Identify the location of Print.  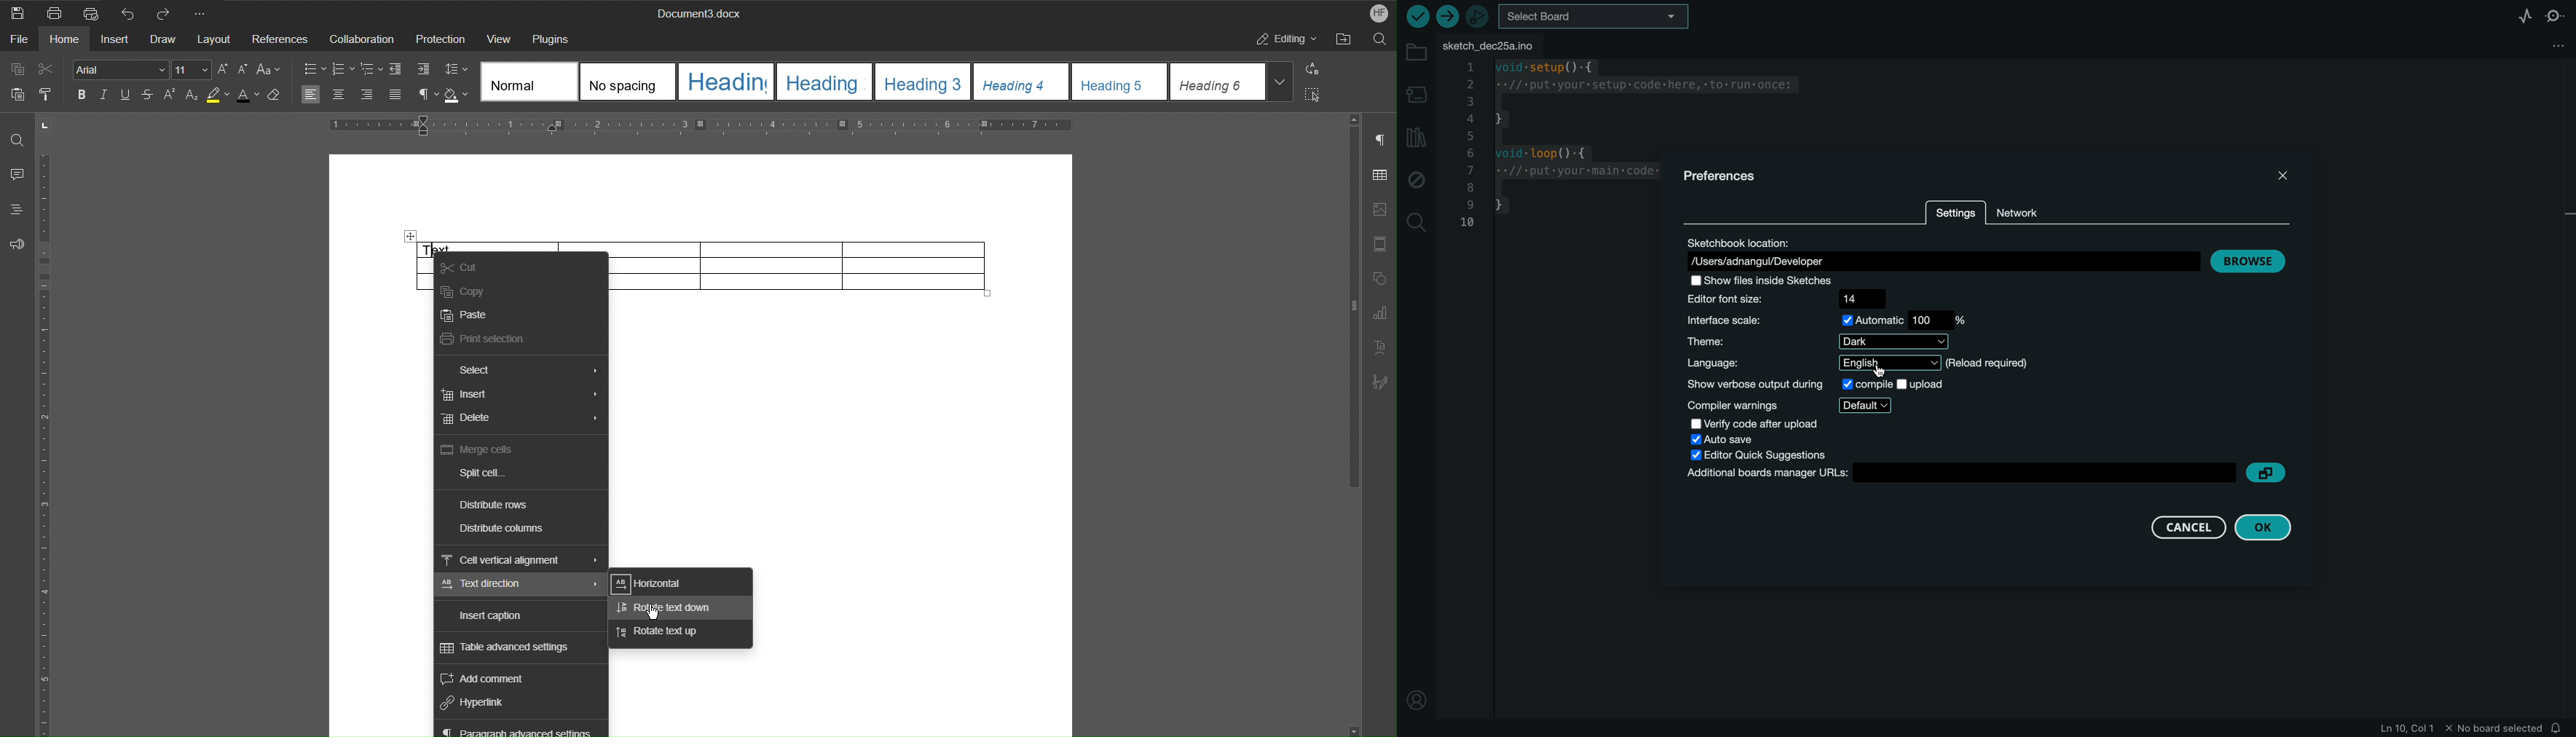
(52, 12).